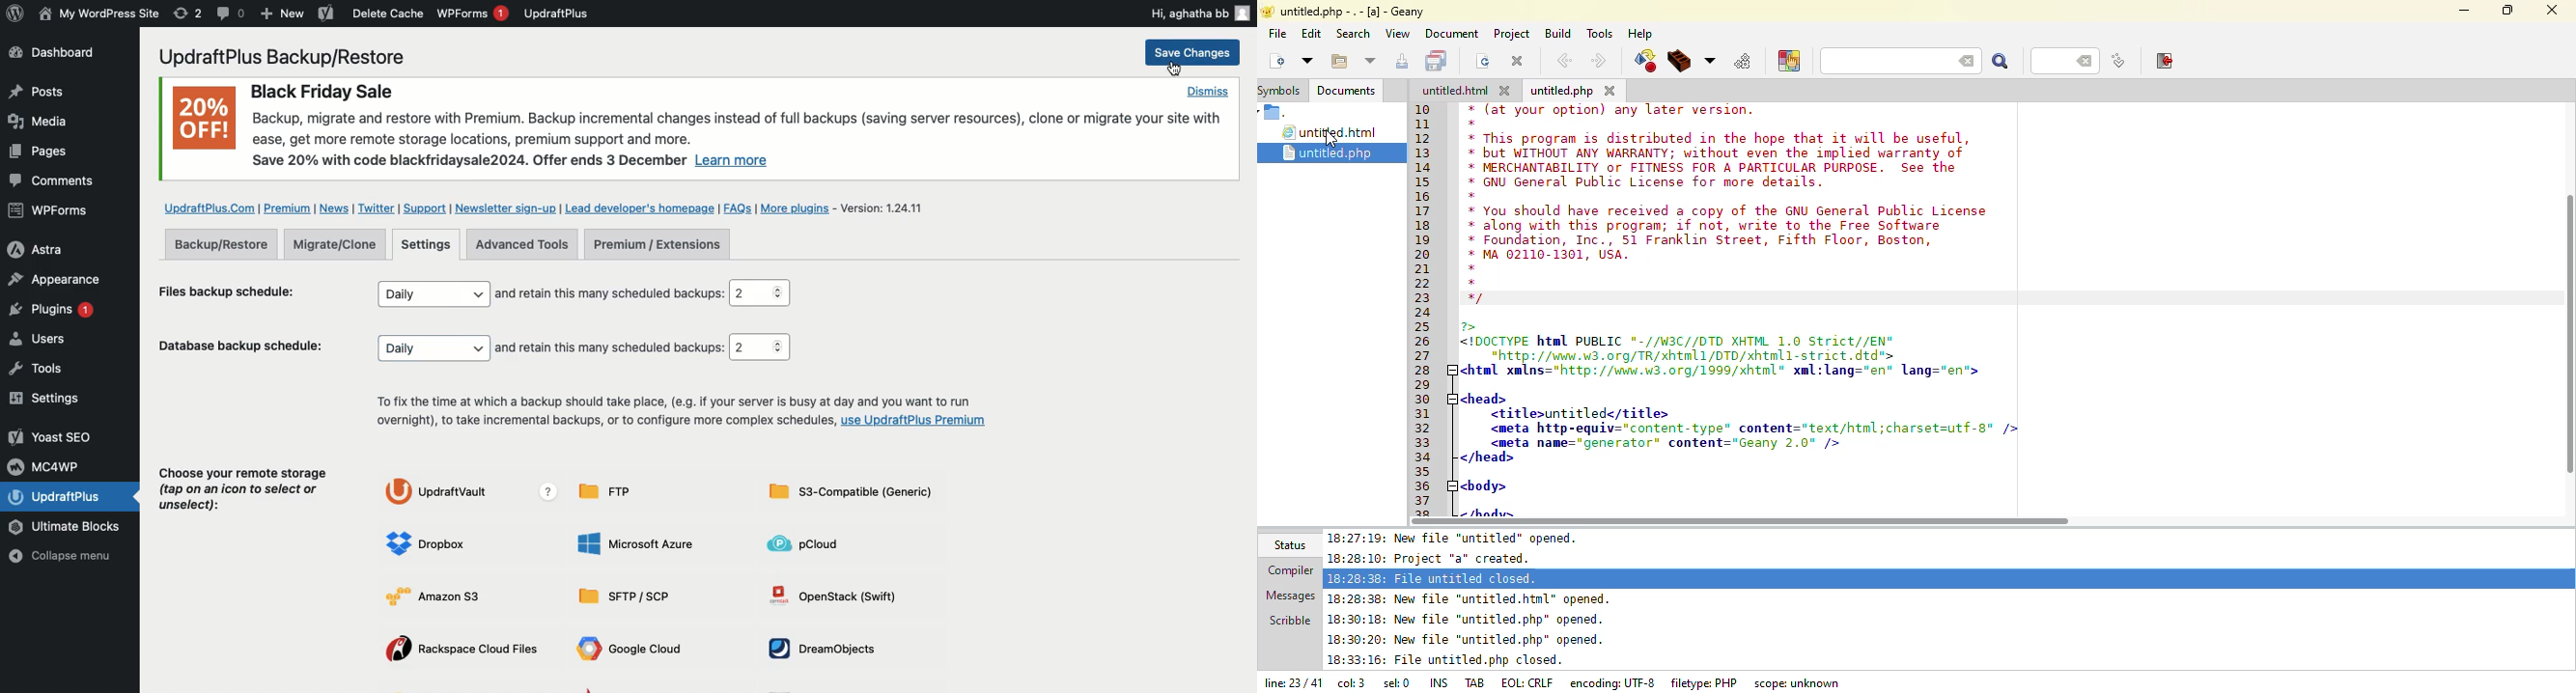 Image resolution: width=2576 pixels, height=700 pixels. Describe the element at coordinates (2119, 61) in the screenshot. I see `jump to entered line number` at that location.